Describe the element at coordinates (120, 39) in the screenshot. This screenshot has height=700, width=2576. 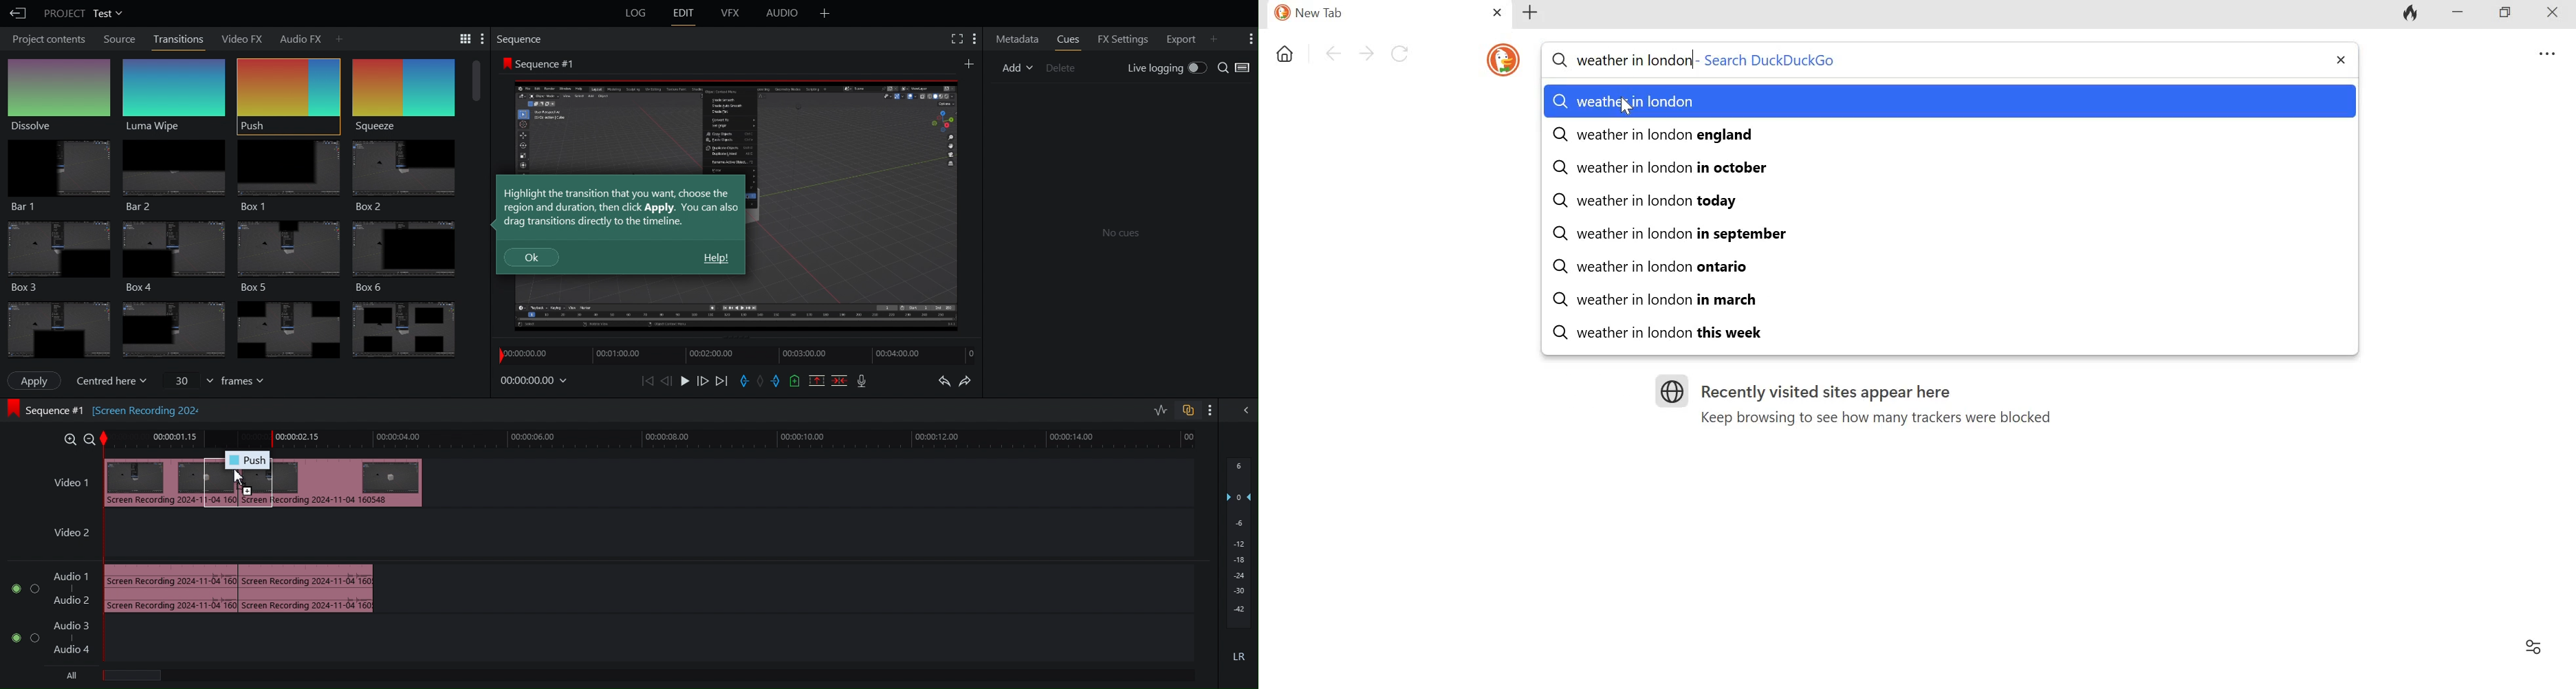
I see `Source` at that location.